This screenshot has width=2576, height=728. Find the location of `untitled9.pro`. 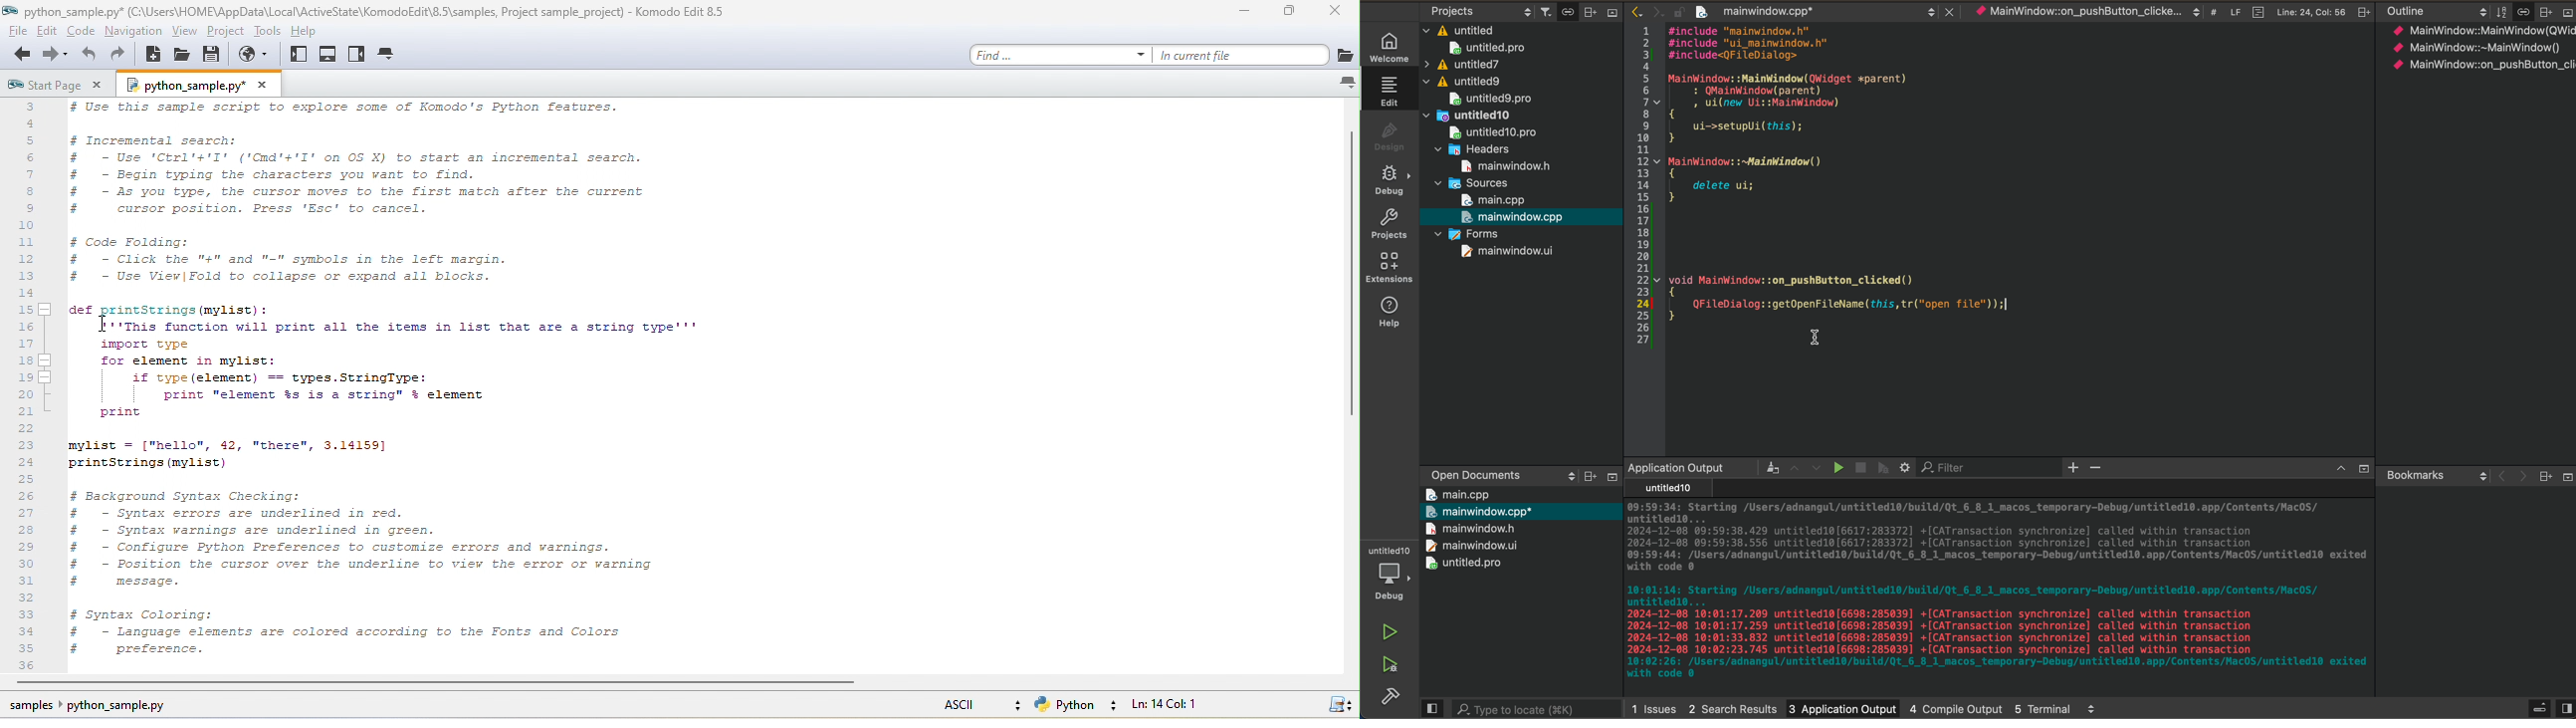

untitled9.pro is located at coordinates (1490, 98).